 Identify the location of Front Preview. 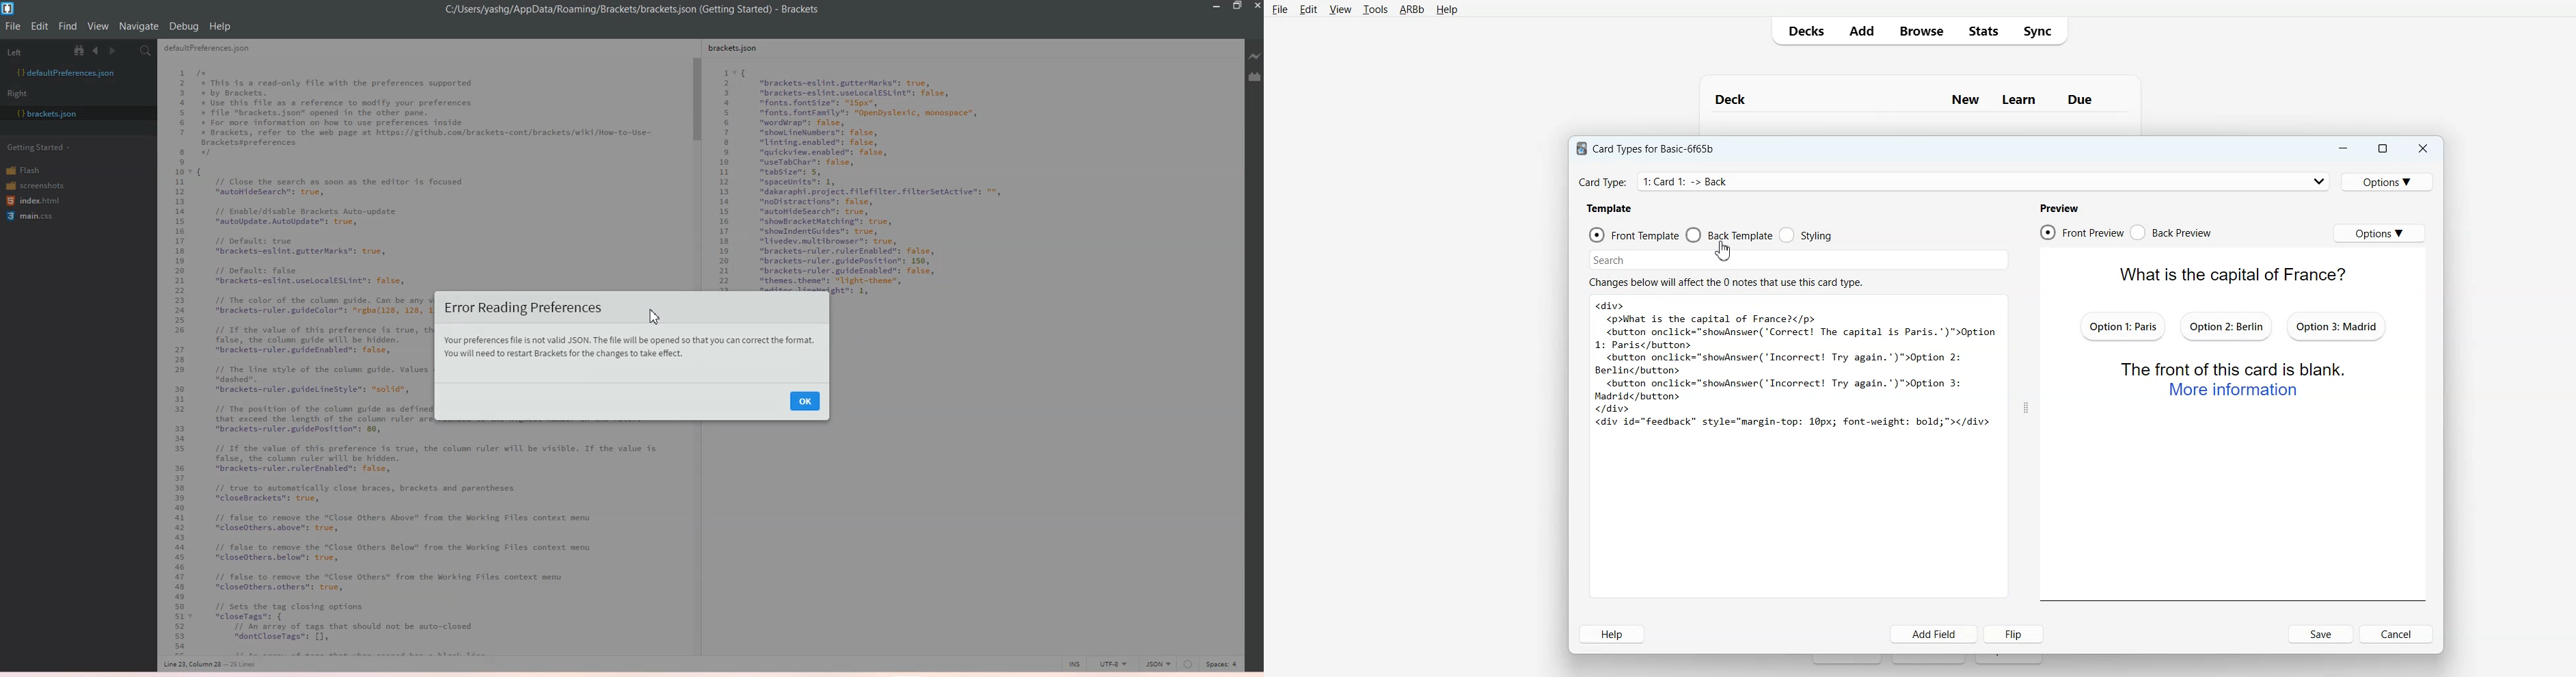
(2081, 232).